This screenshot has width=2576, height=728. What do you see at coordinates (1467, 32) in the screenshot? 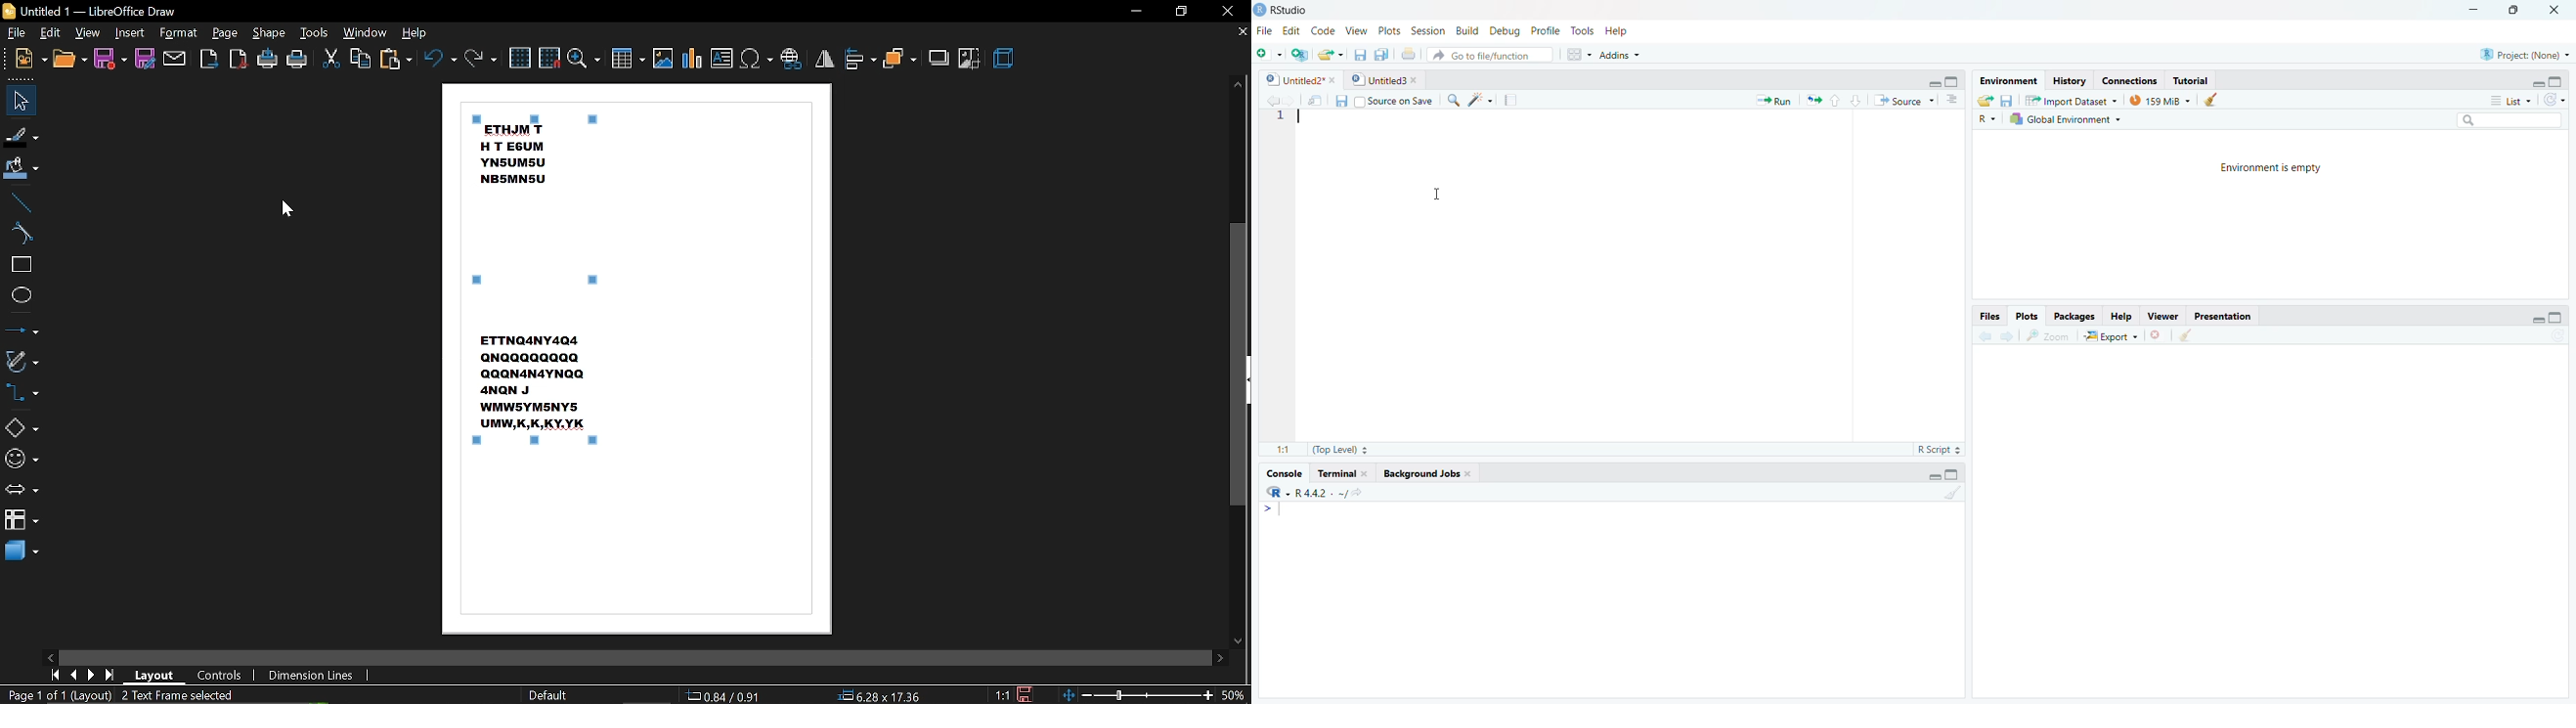
I see `Build` at bounding box center [1467, 32].